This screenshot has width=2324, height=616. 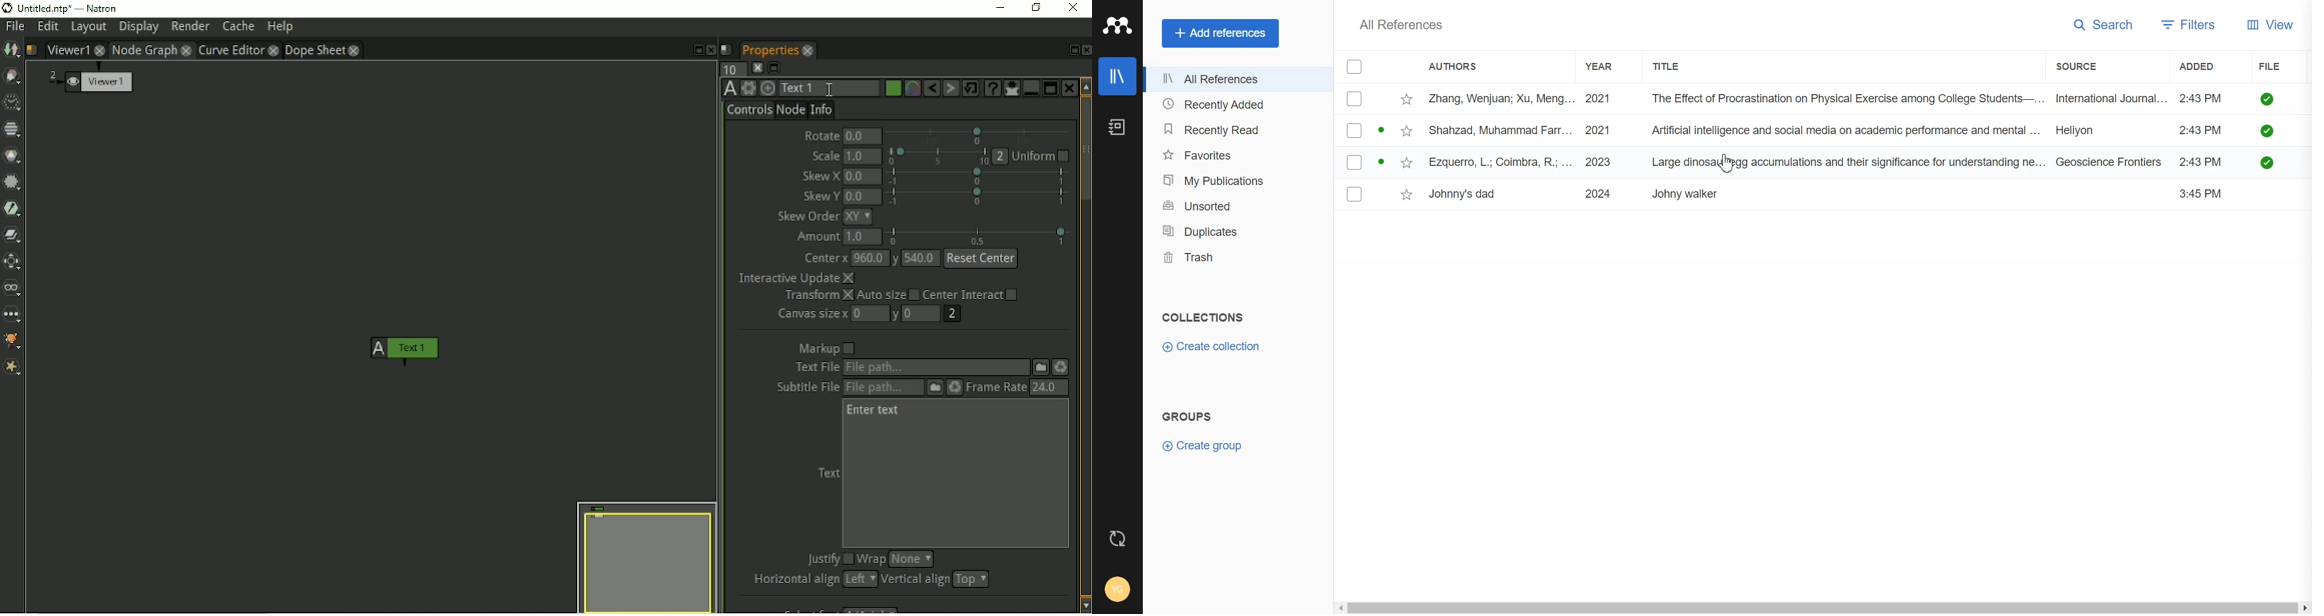 I want to click on Johnny Waker, so click(x=1689, y=194).